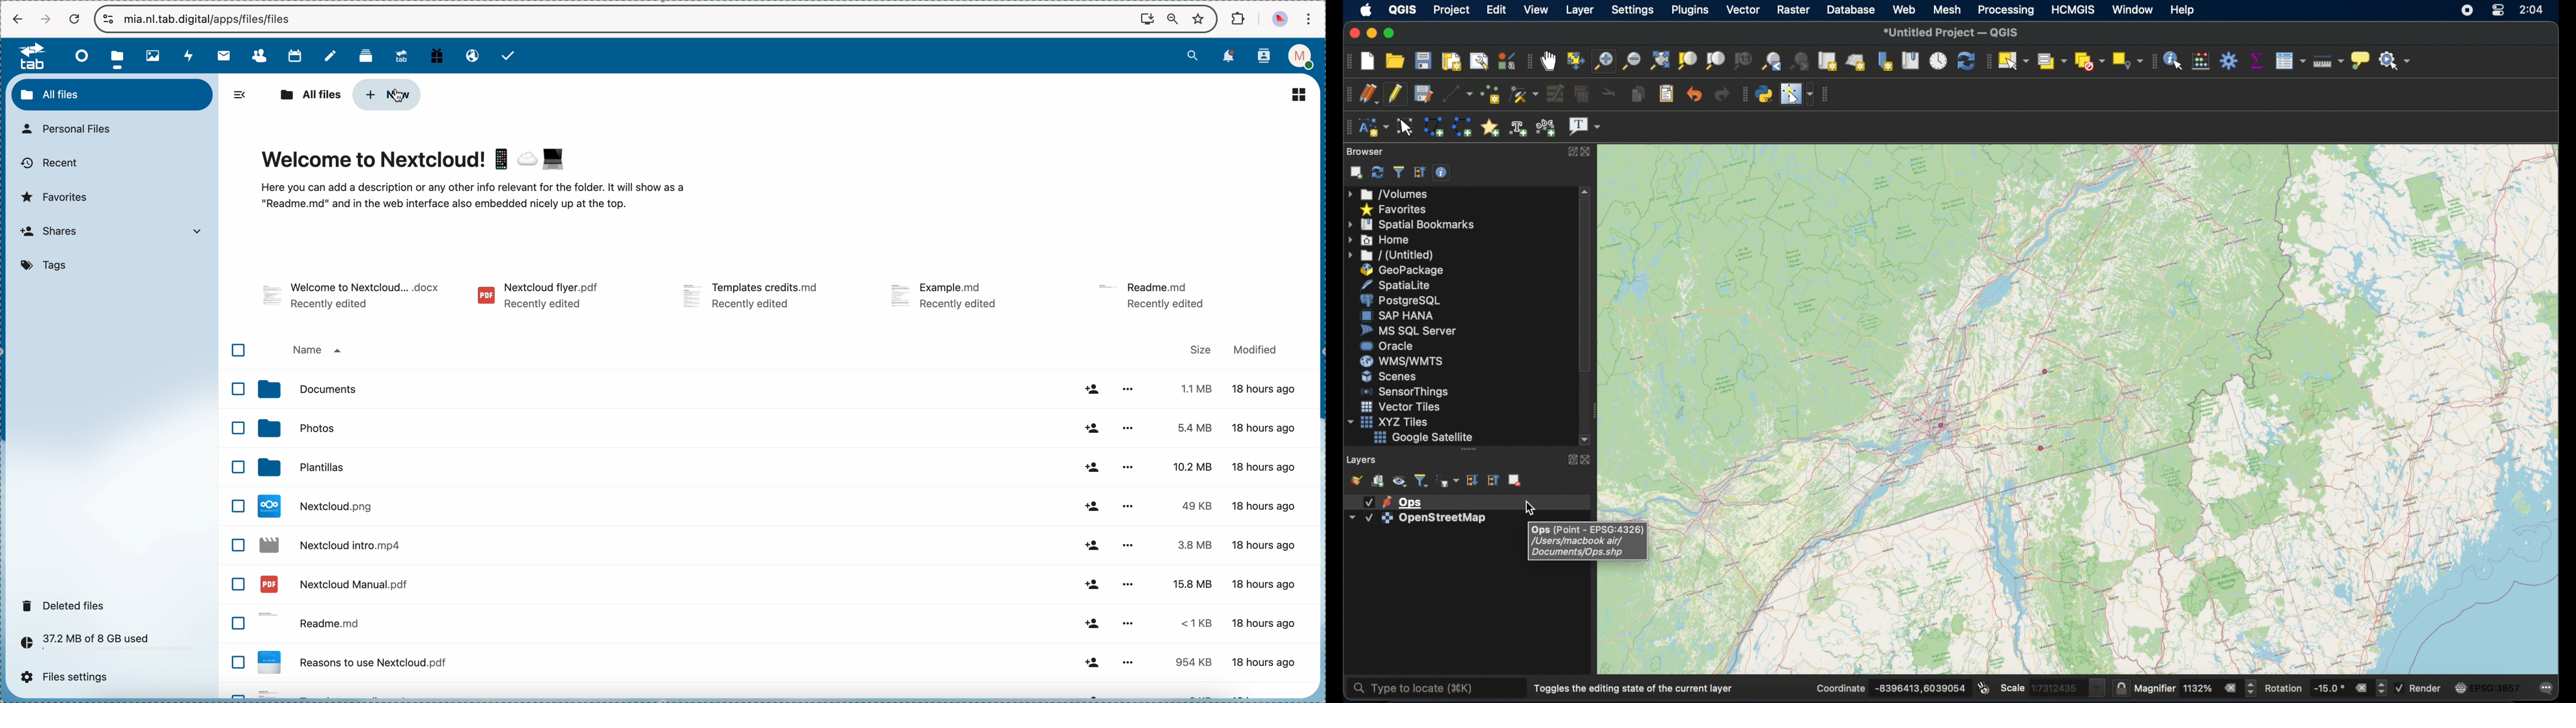  What do you see at coordinates (1193, 55) in the screenshot?
I see `search` at bounding box center [1193, 55].